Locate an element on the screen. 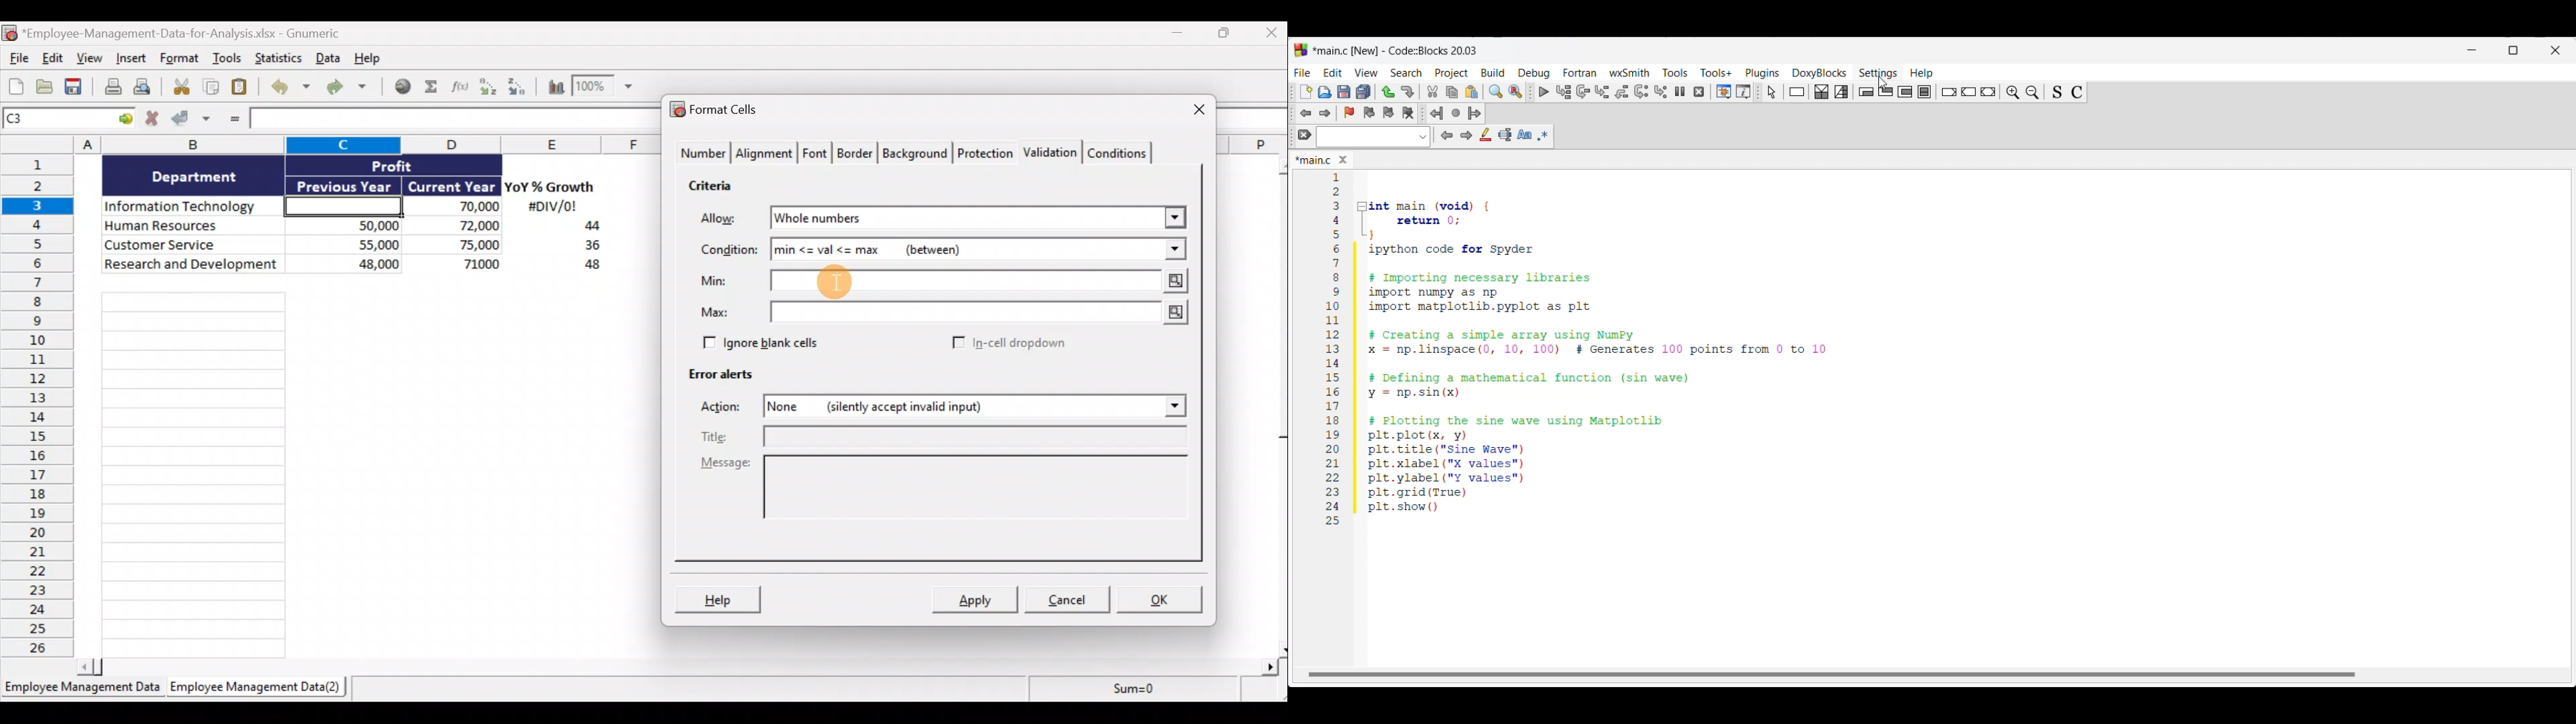 The image size is (2576, 728). Min value is located at coordinates (979, 282).